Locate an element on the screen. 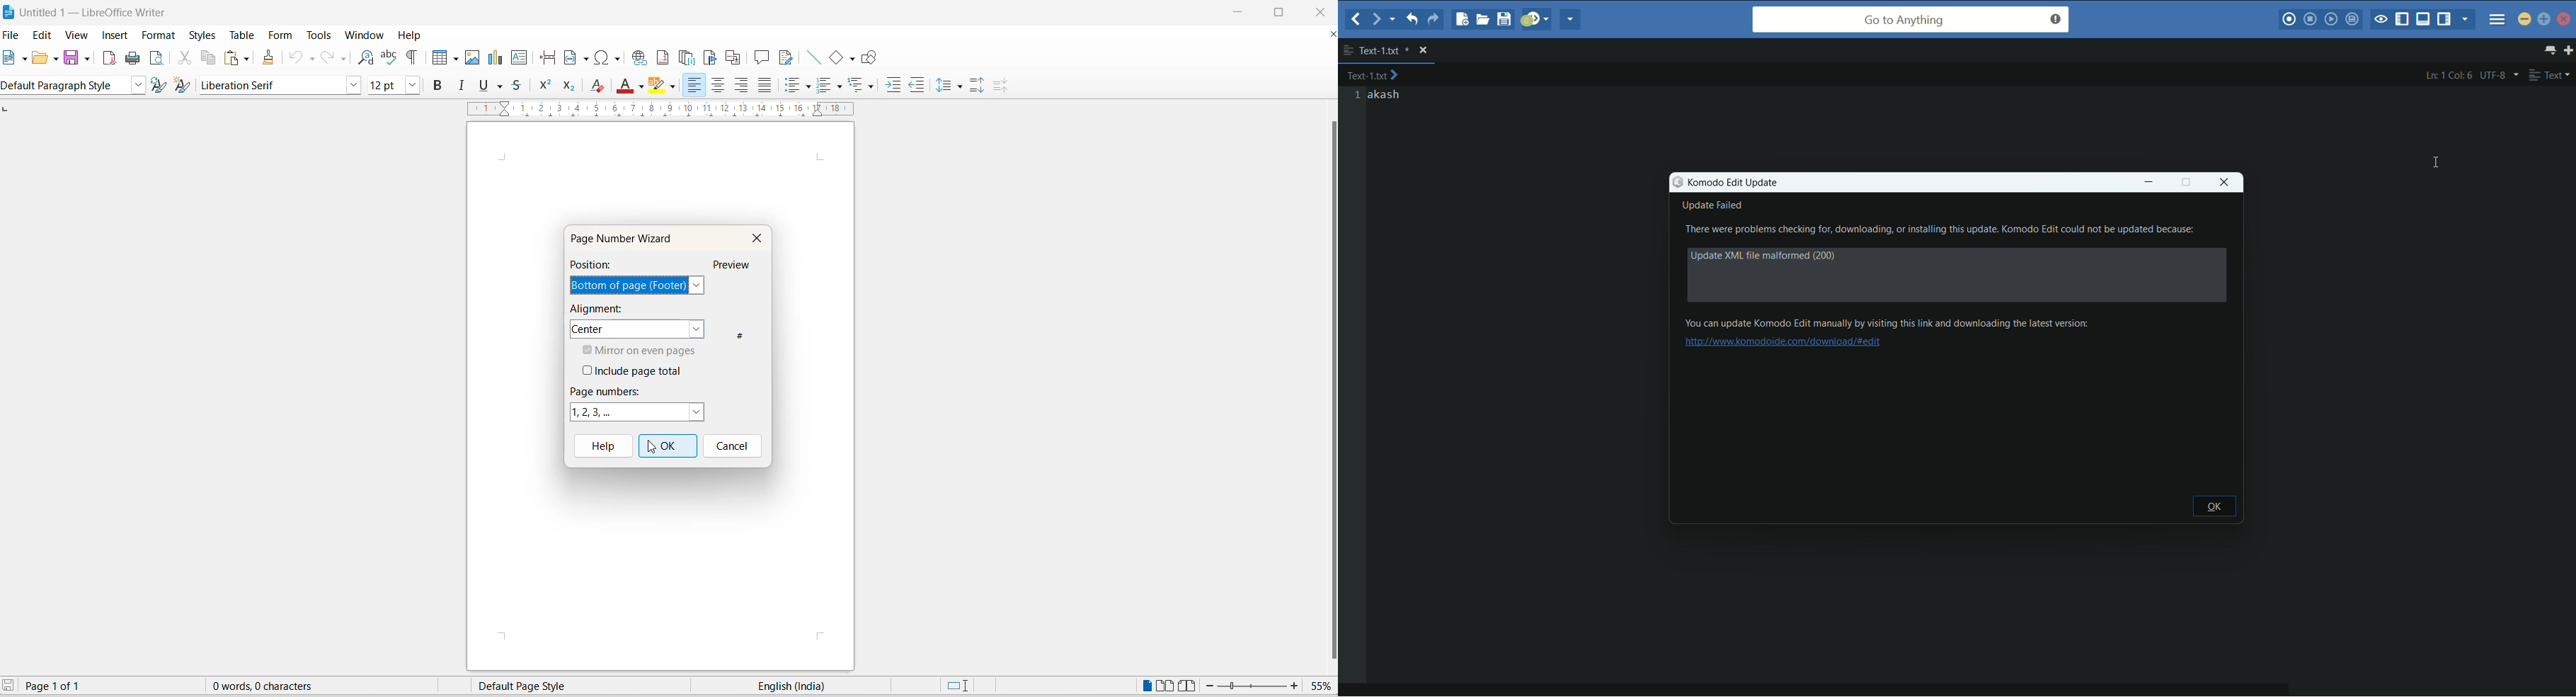  character highlighting is located at coordinates (658, 87).